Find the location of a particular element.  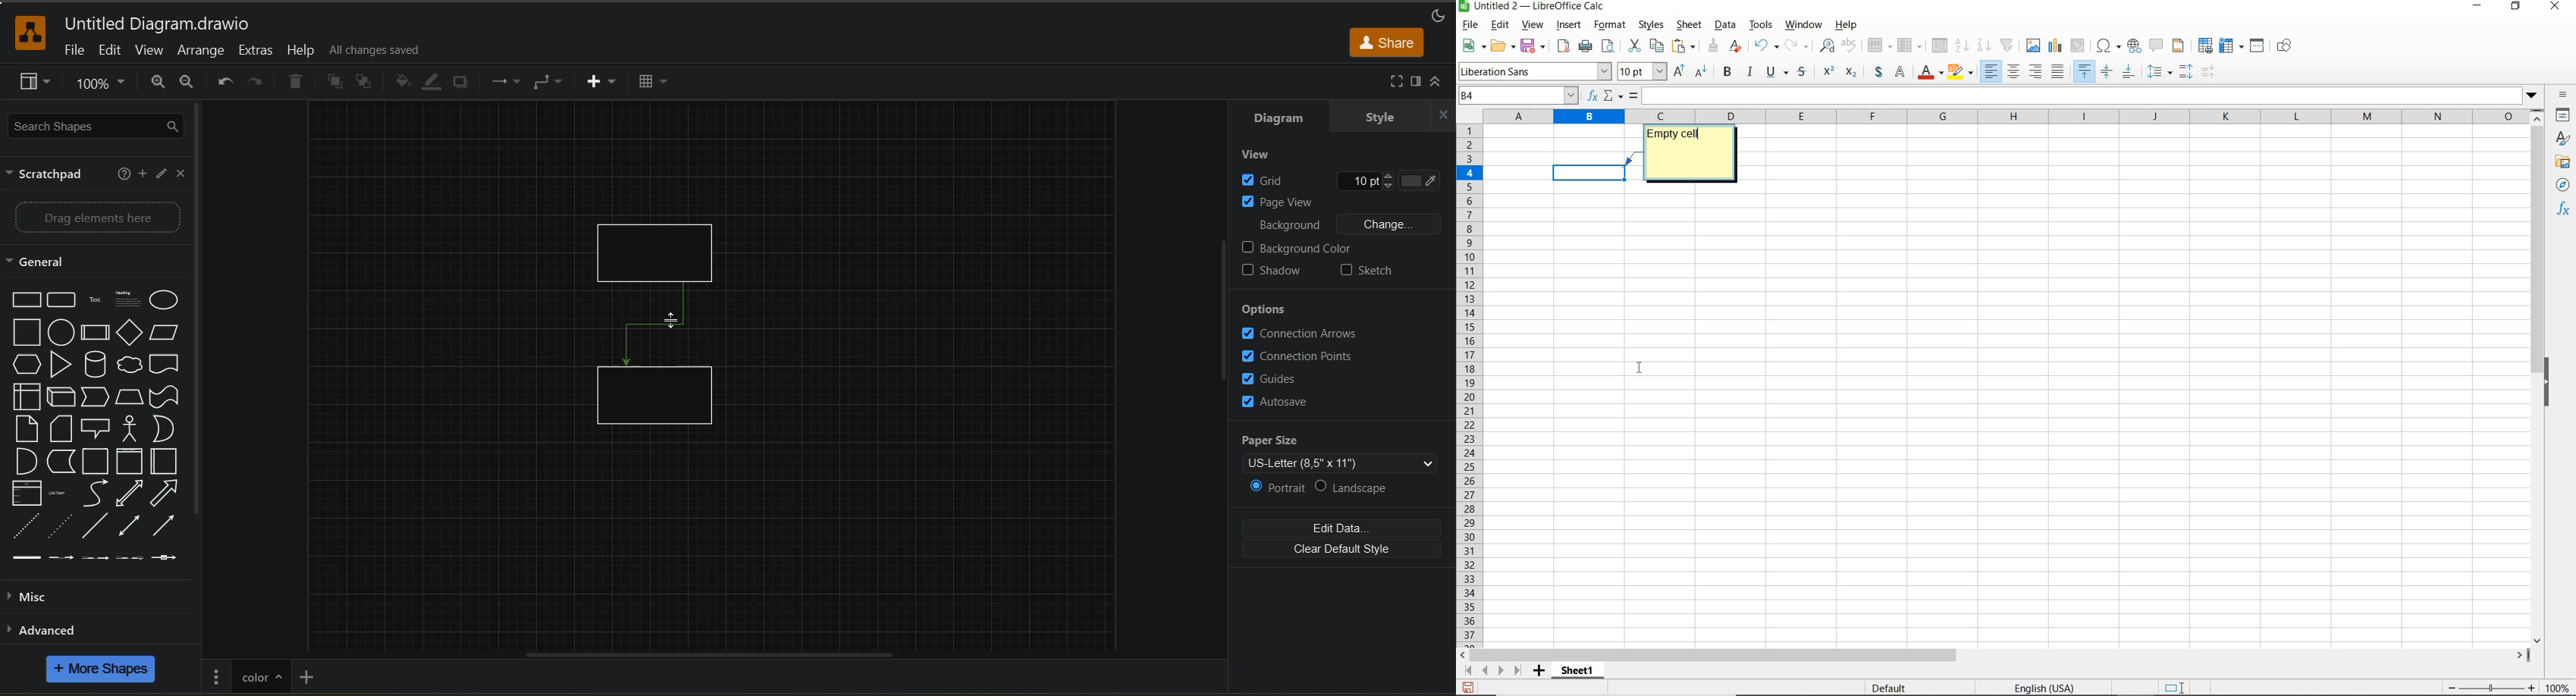

increasing or decreasing spacing before/after a paragraph. is located at coordinates (2207, 72).